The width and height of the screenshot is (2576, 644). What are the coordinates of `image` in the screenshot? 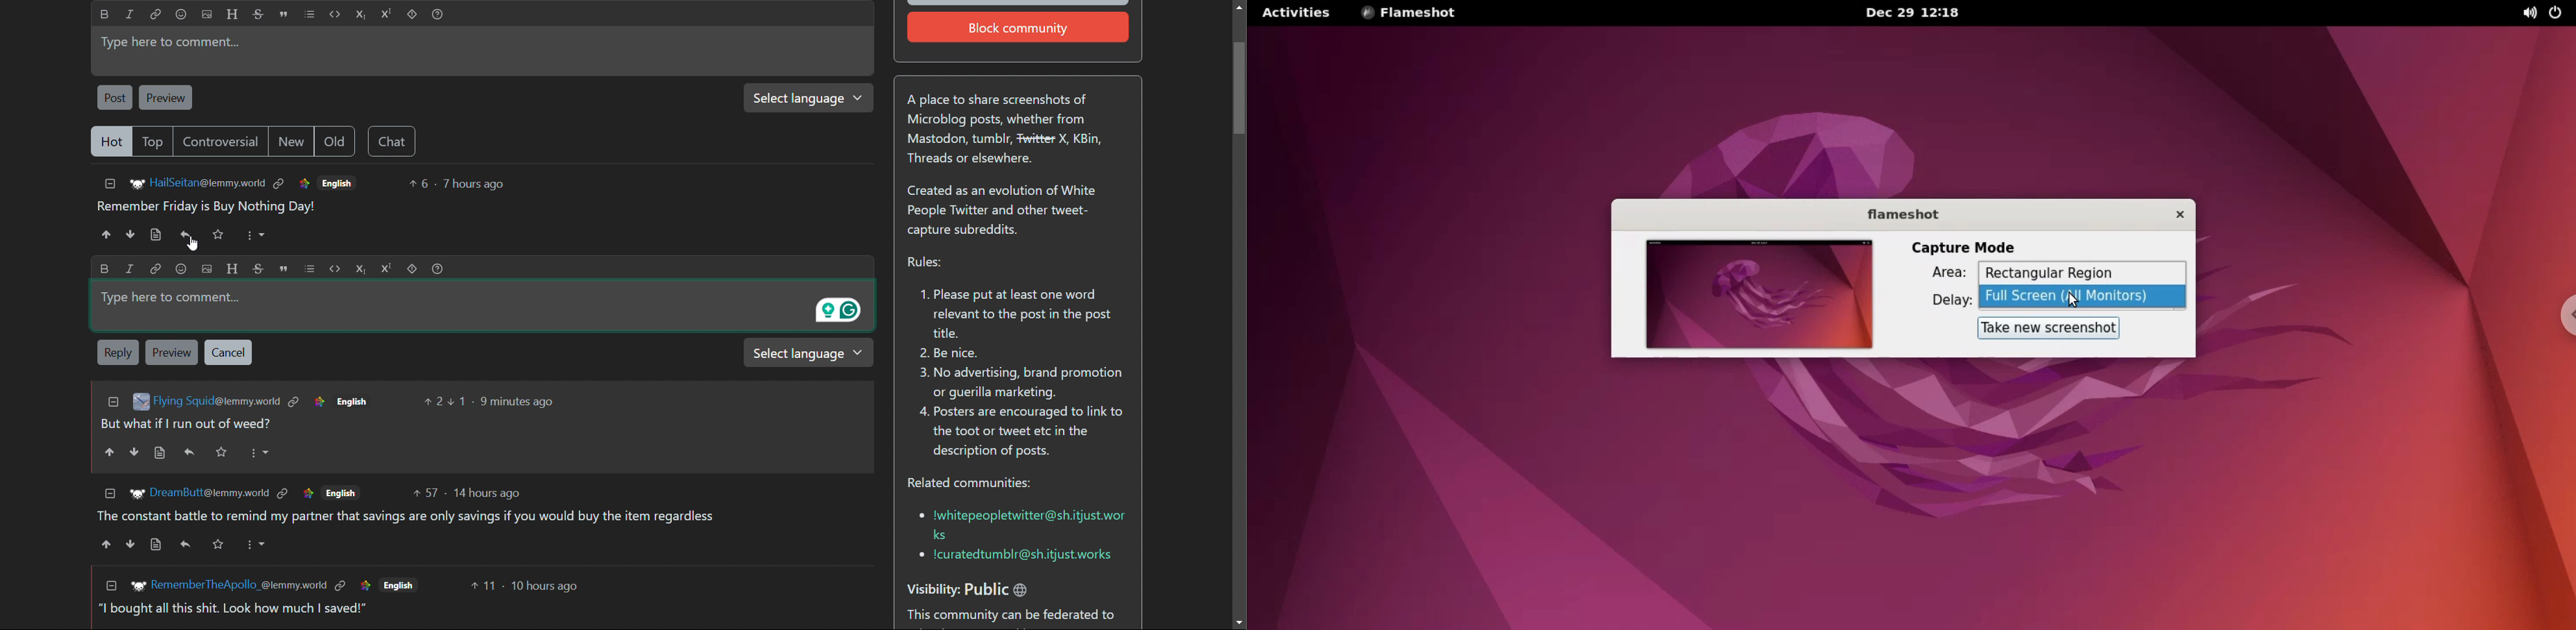 It's located at (136, 585).